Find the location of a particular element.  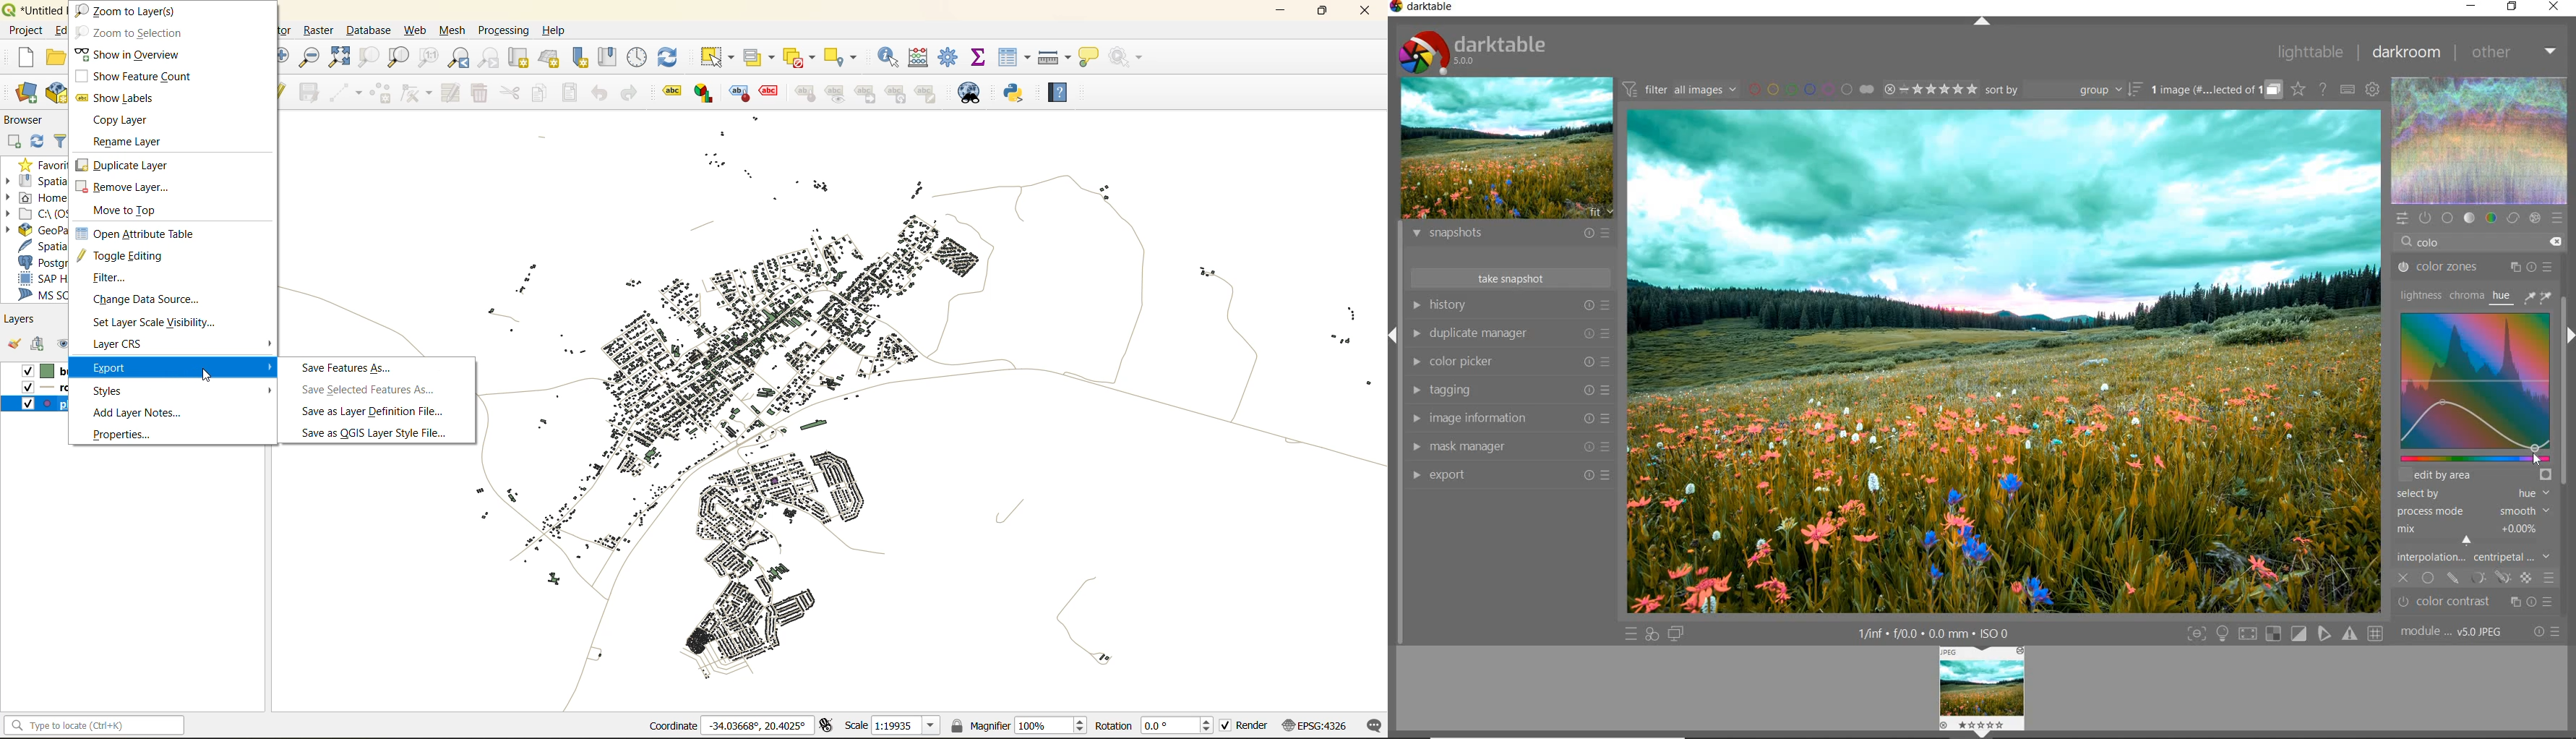

copy is located at coordinates (542, 95).